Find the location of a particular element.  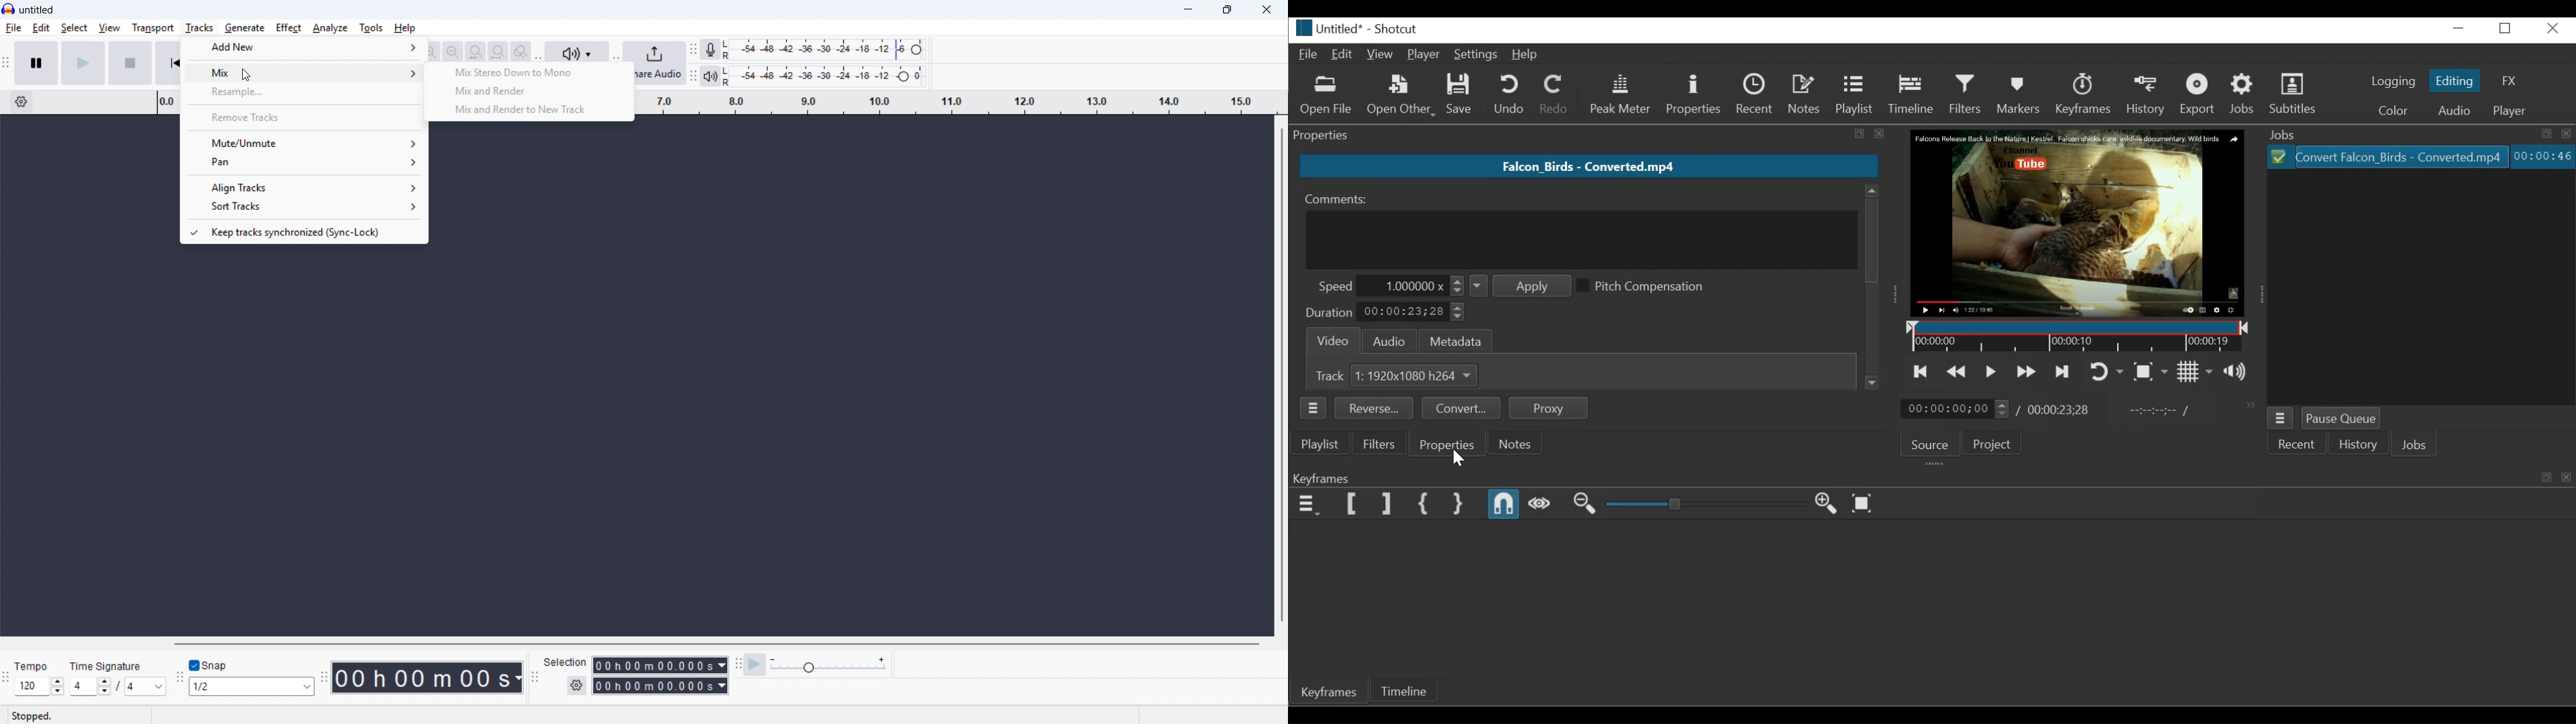

Current location is located at coordinates (1953, 408).